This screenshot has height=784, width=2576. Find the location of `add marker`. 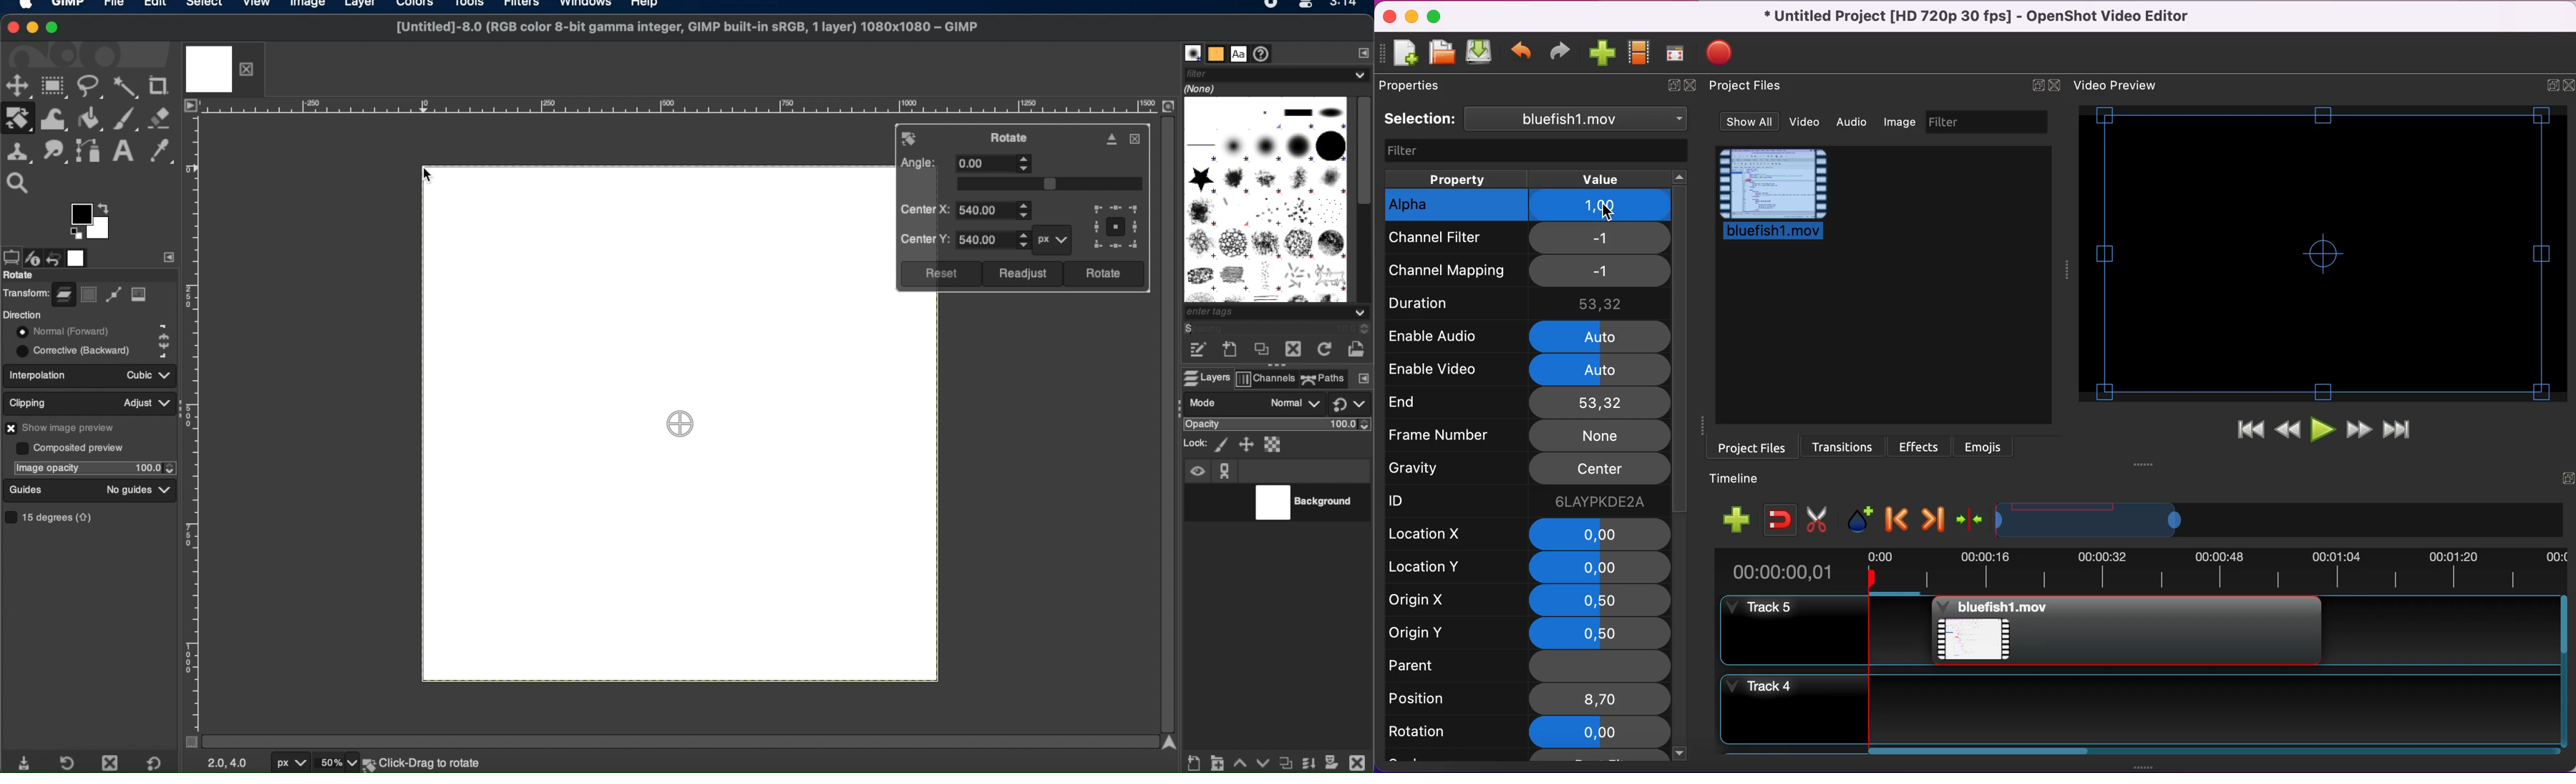

add marker is located at coordinates (1863, 519).